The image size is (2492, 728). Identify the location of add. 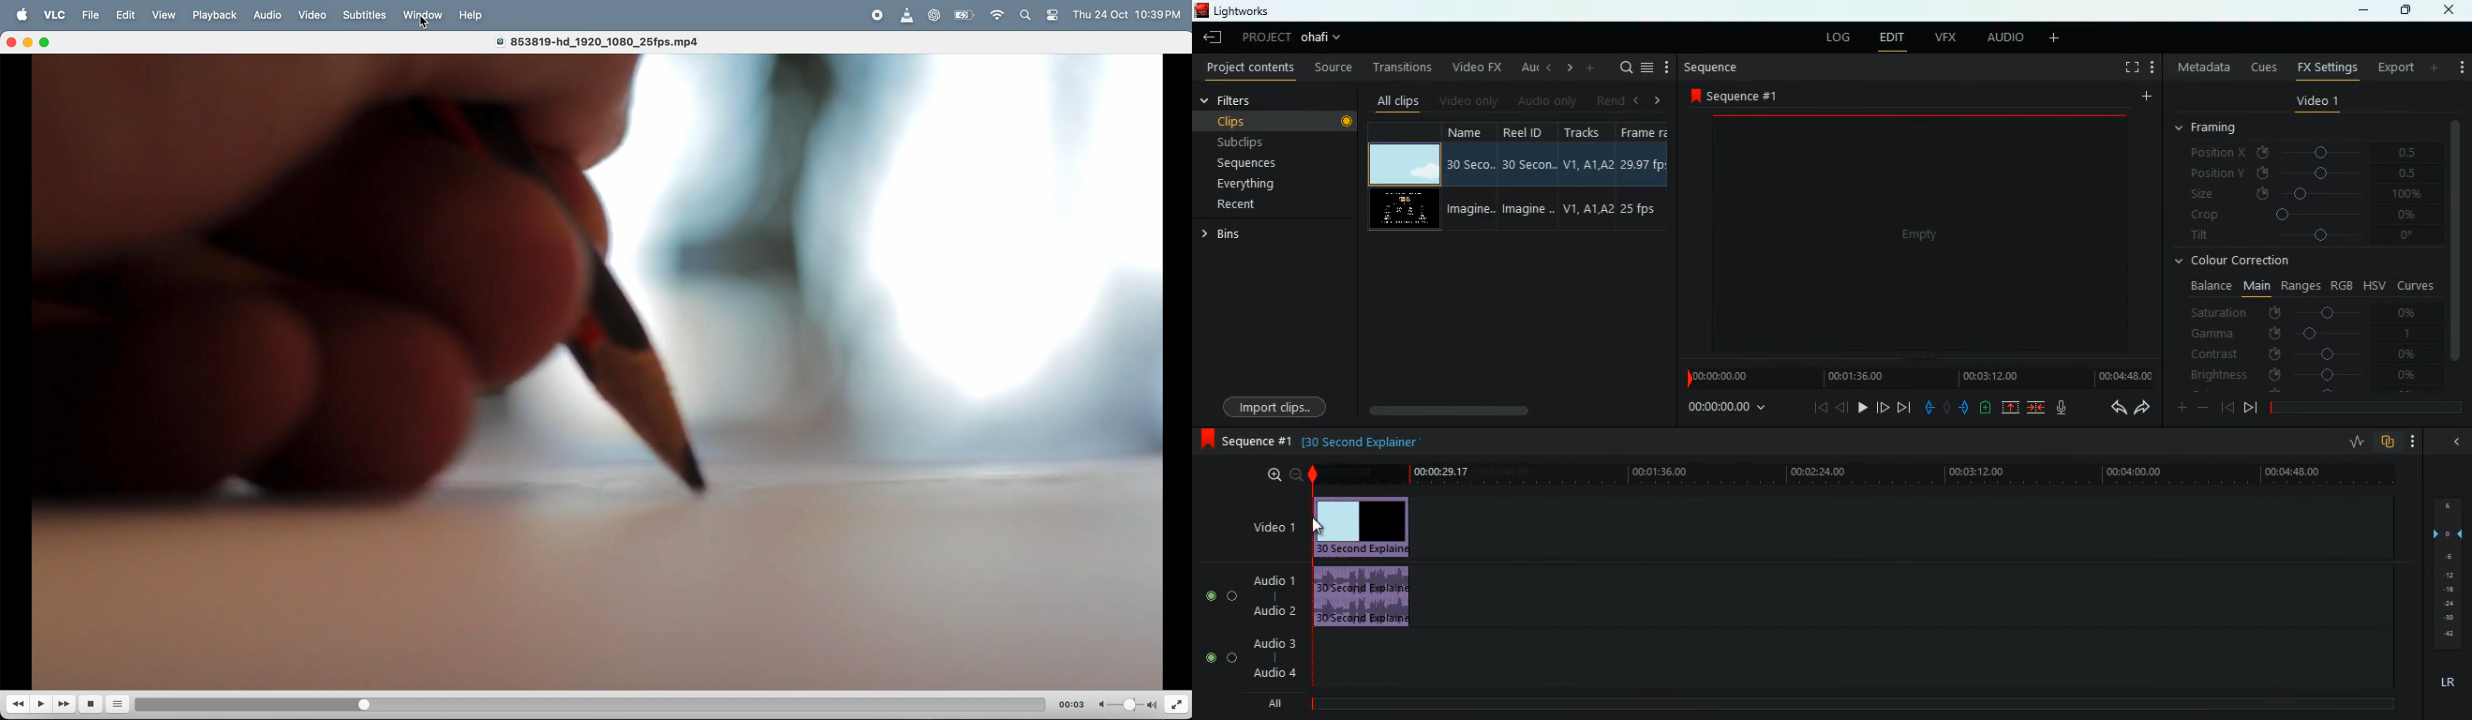
(2144, 97).